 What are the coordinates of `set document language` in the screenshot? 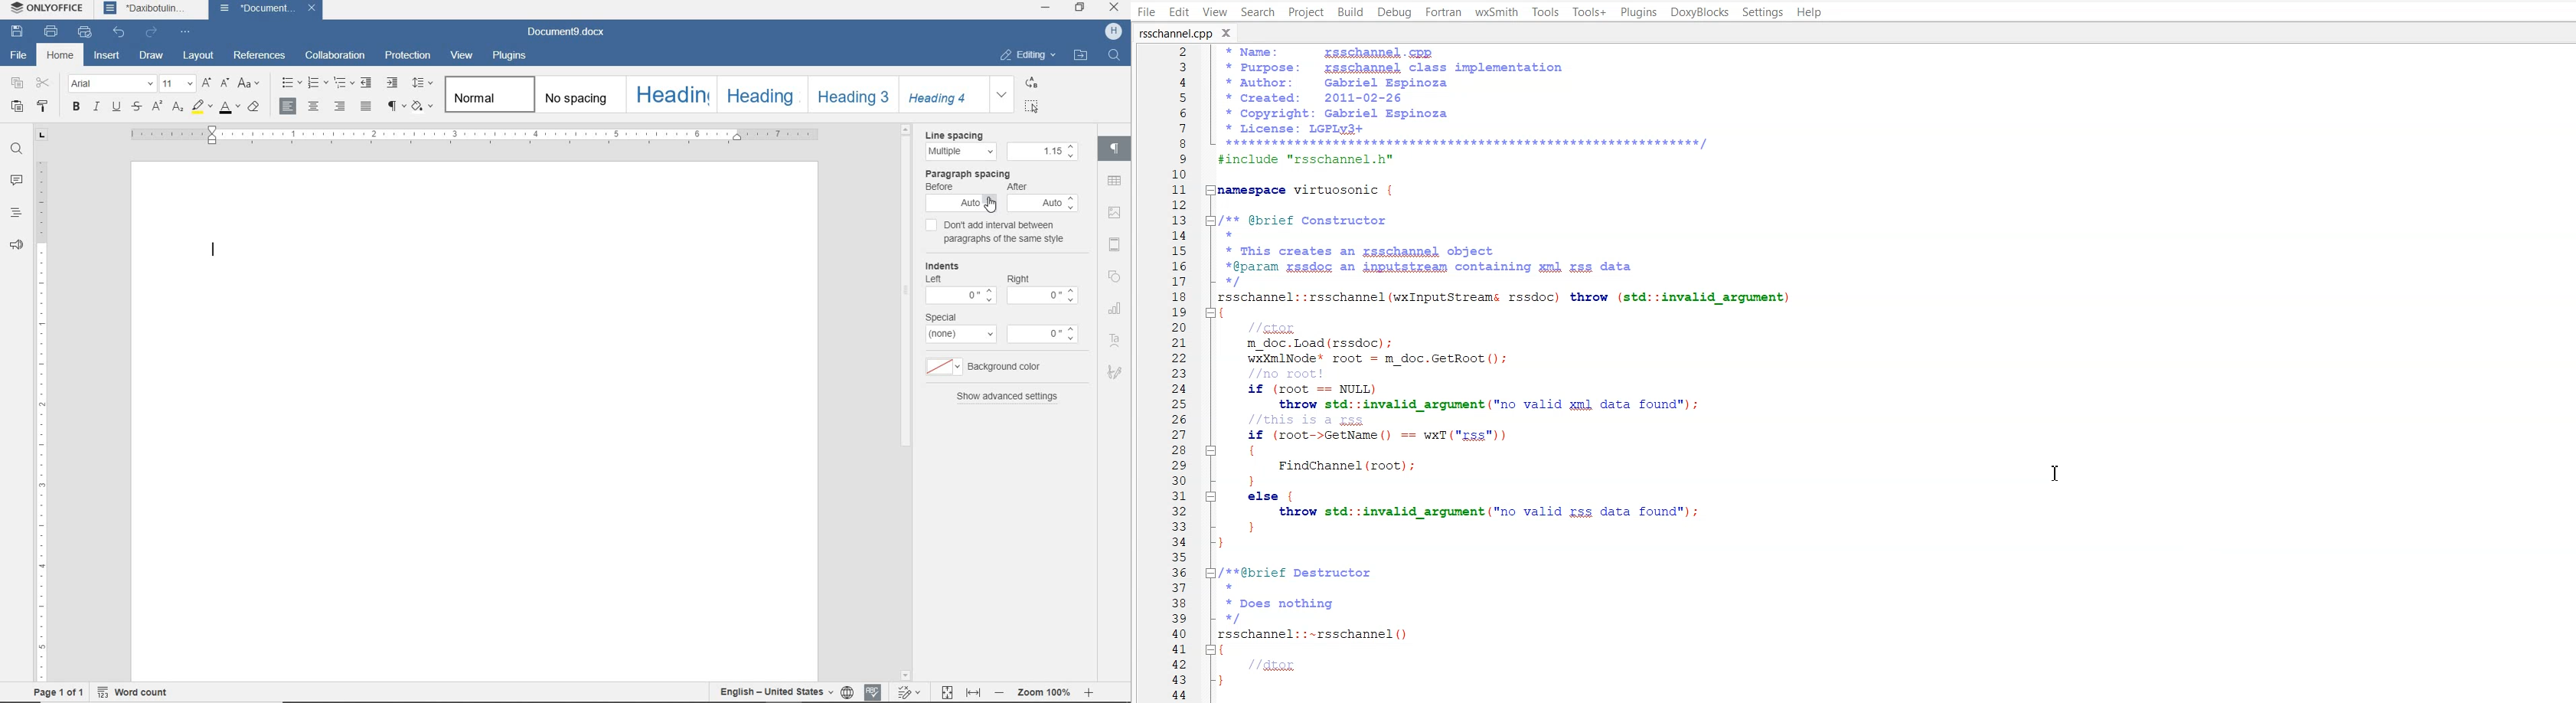 It's located at (847, 693).